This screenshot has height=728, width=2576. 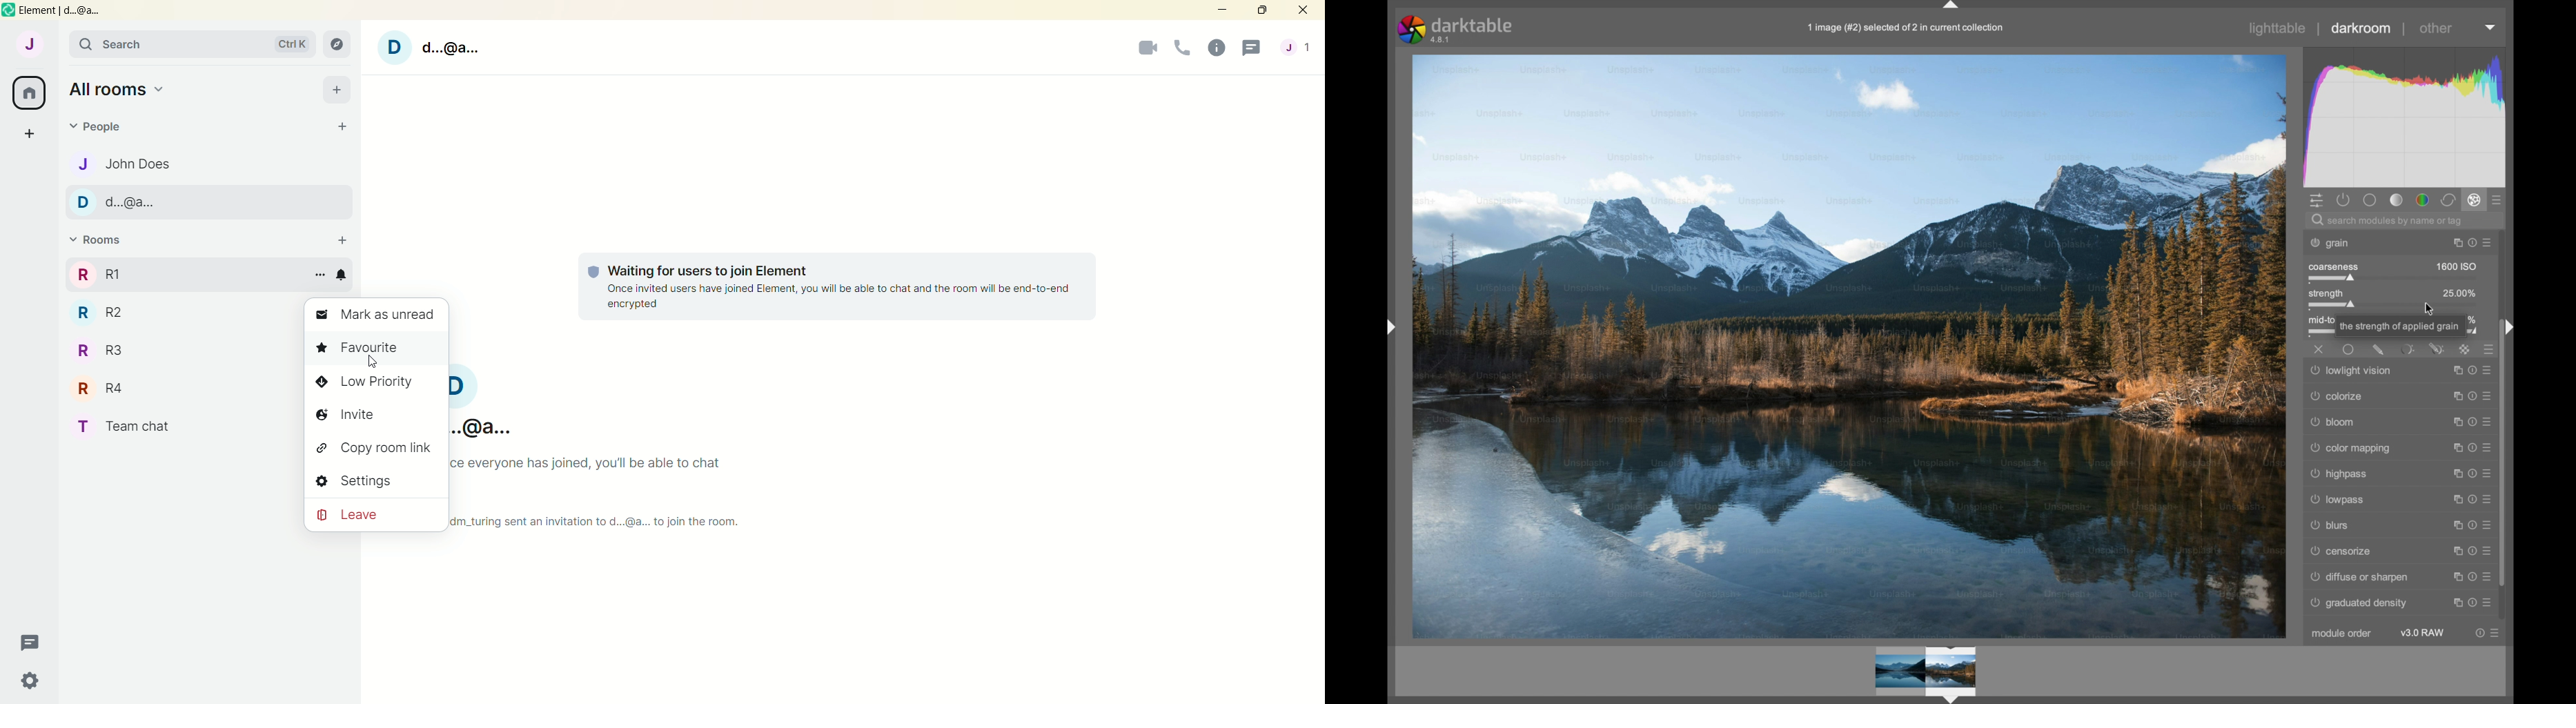 What do you see at coordinates (2407, 349) in the screenshot?
I see `parametric mask` at bounding box center [2407, 349].